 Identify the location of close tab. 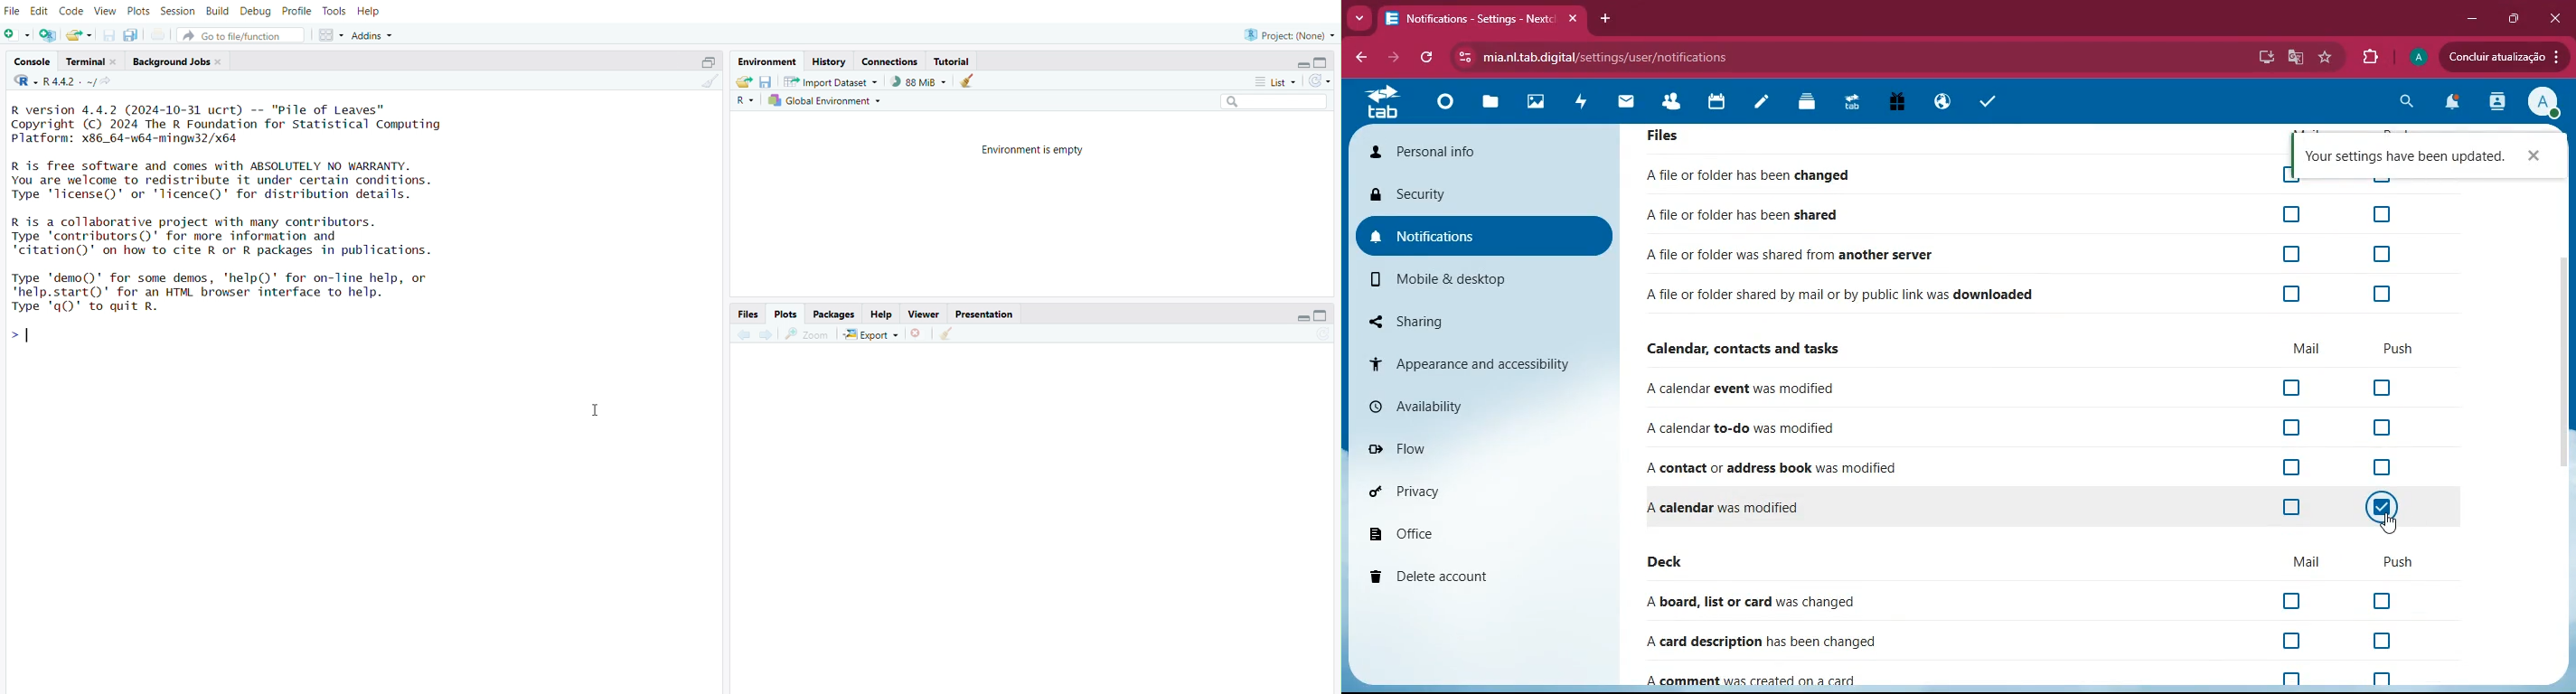
(1574, 18).